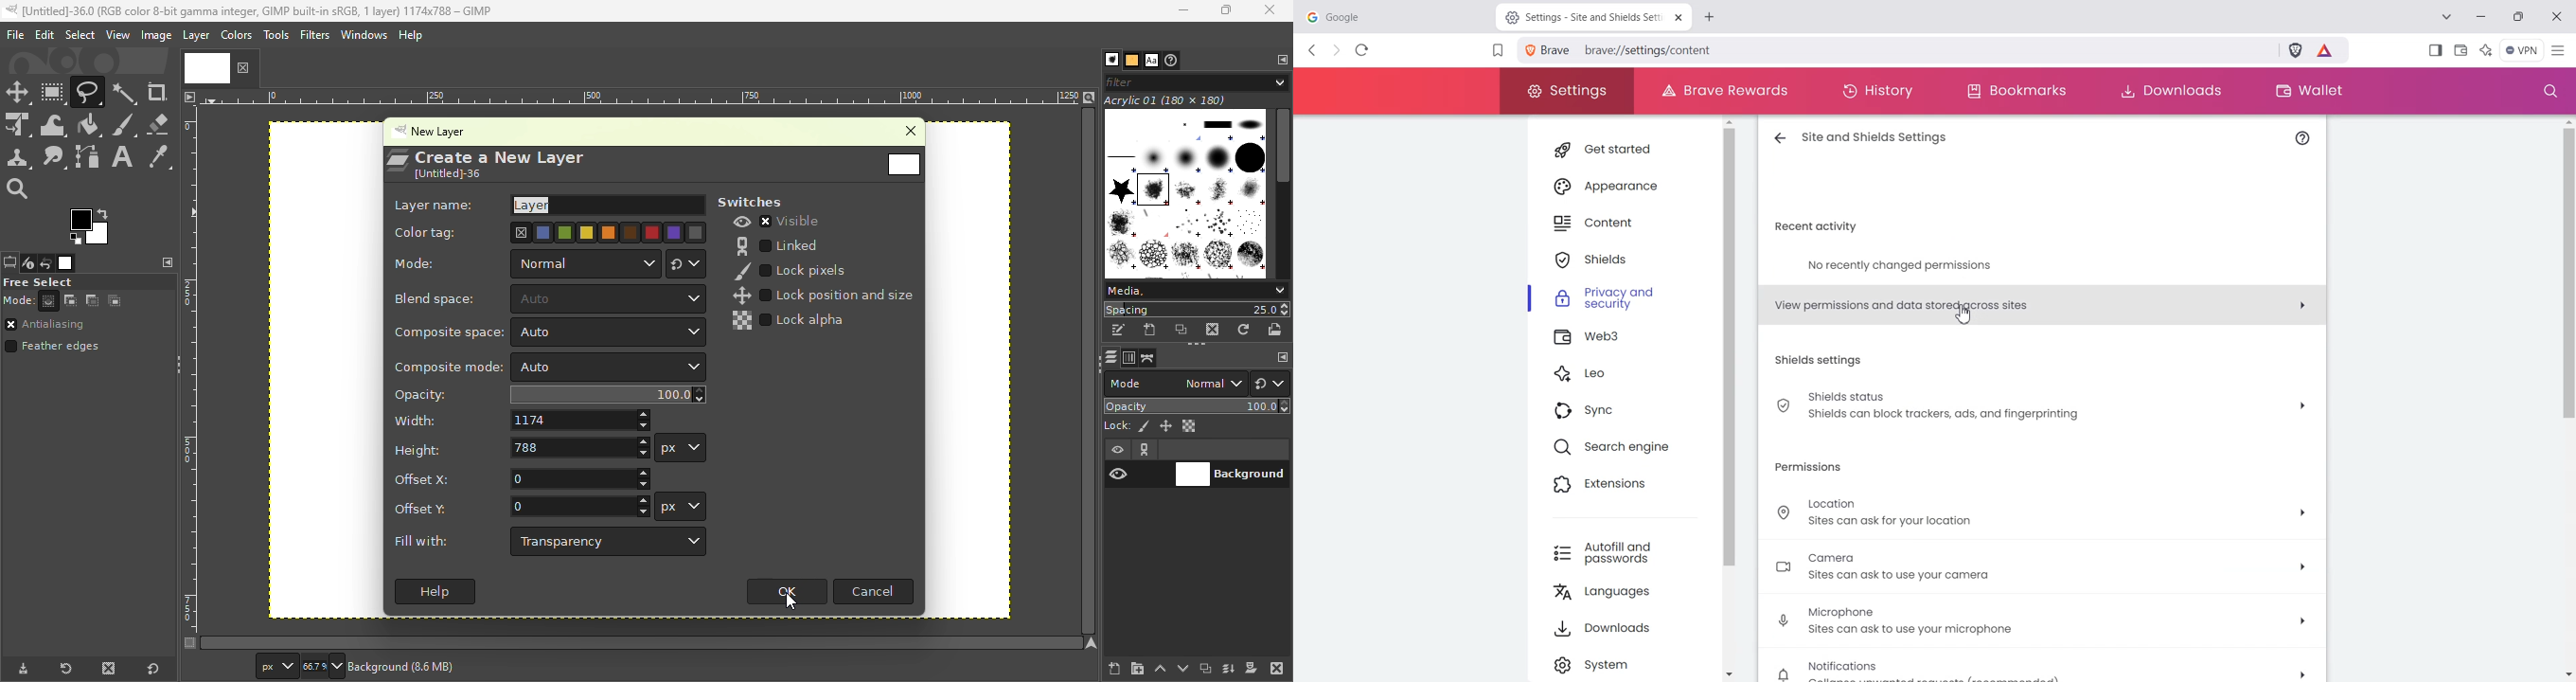  What do you see at coordinates (1199, 405) in the screenshot?
I see `Opacity` at bounding box center [1199, 405].